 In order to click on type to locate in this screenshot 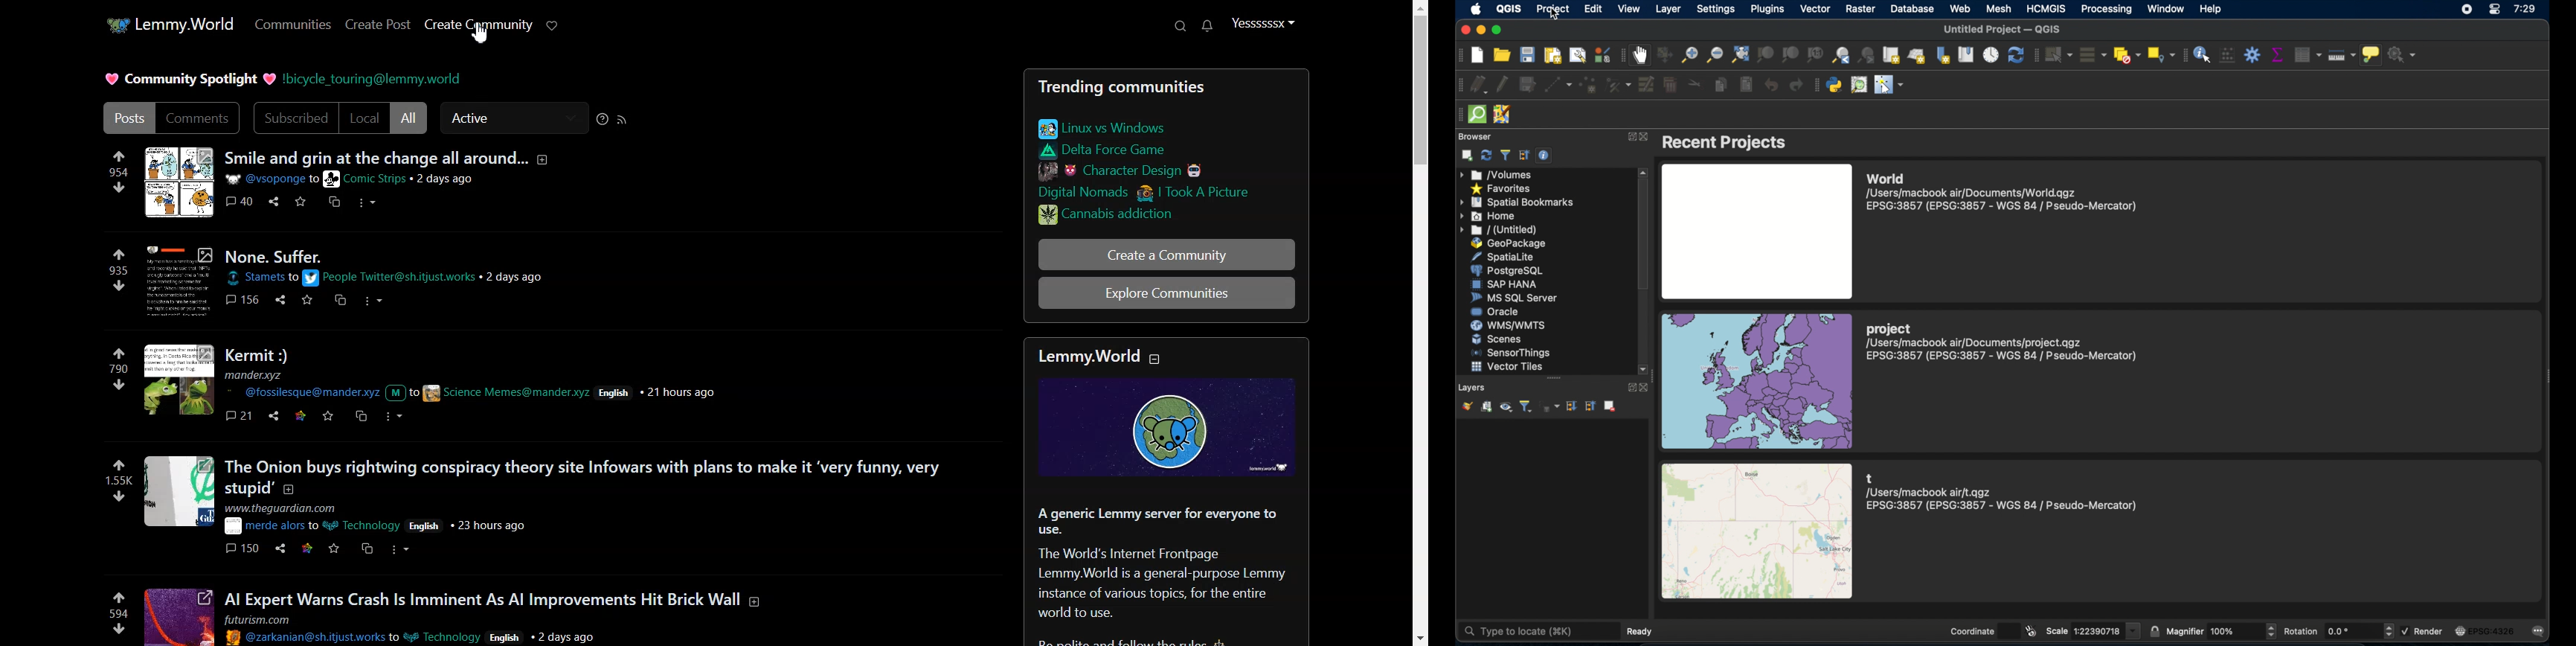, I will do `click(1538, 631)`.